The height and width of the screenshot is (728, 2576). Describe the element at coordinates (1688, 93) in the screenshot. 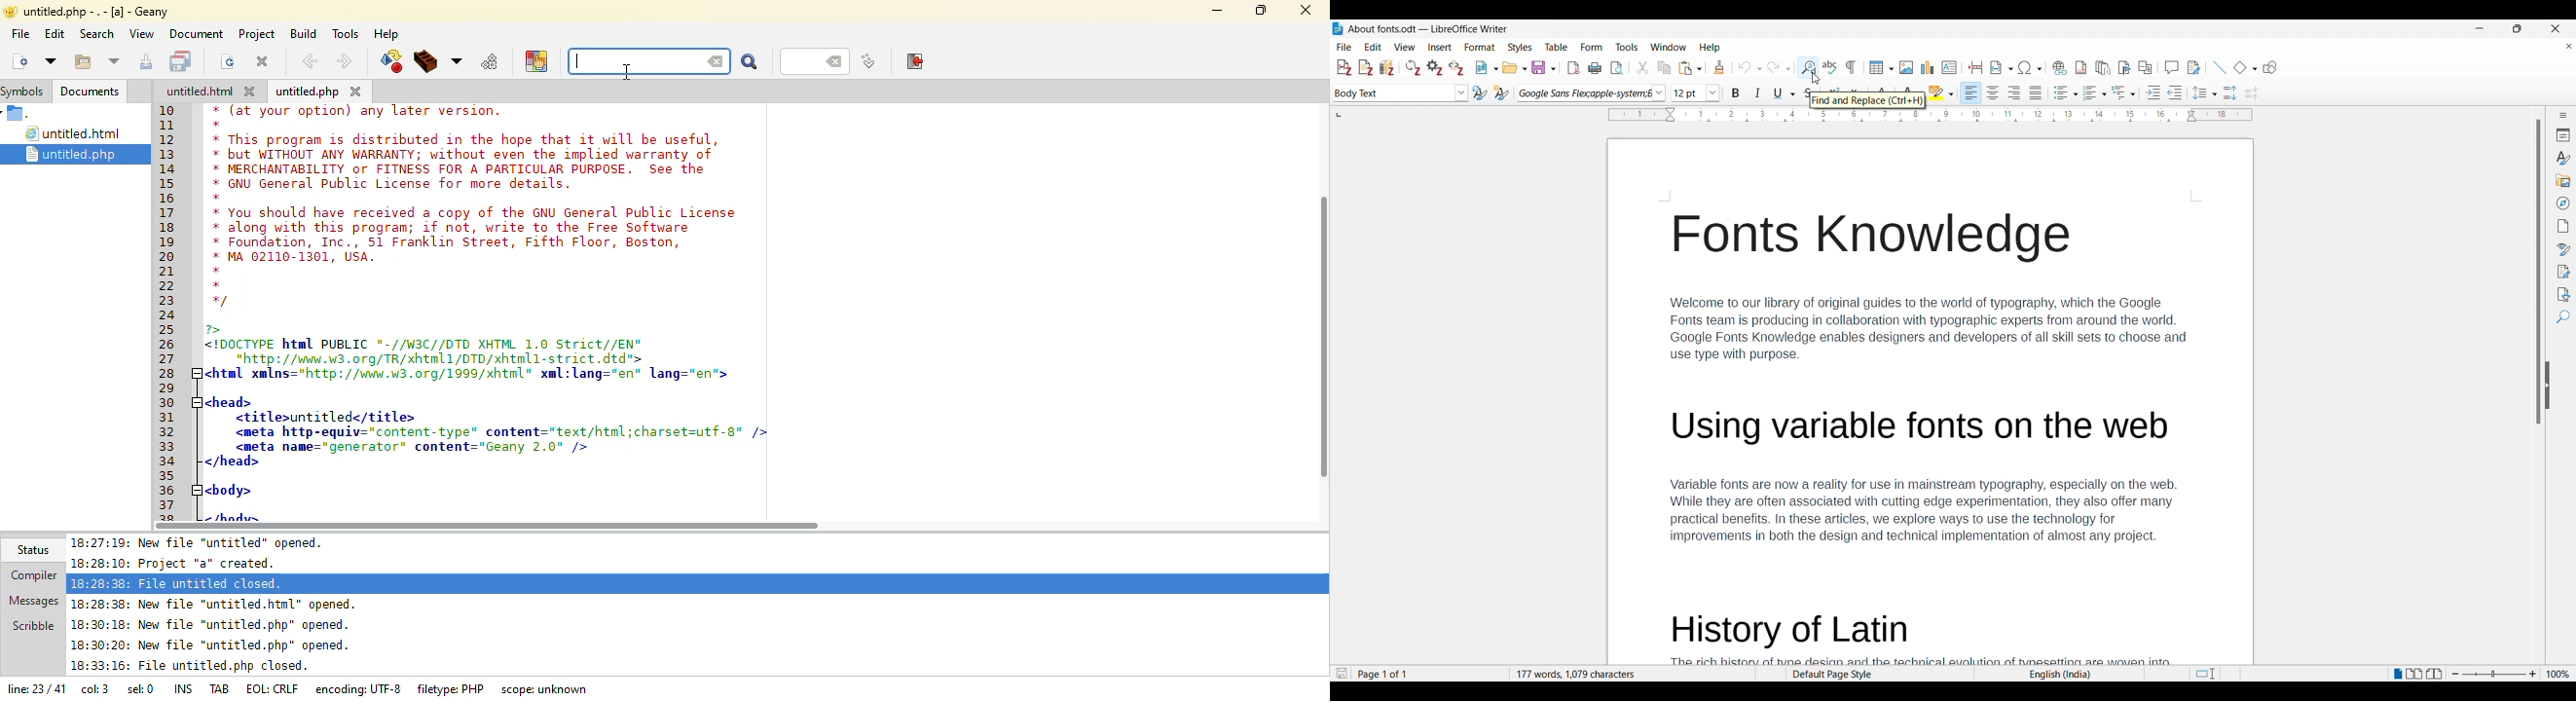

I see `Type in text size` at that location.